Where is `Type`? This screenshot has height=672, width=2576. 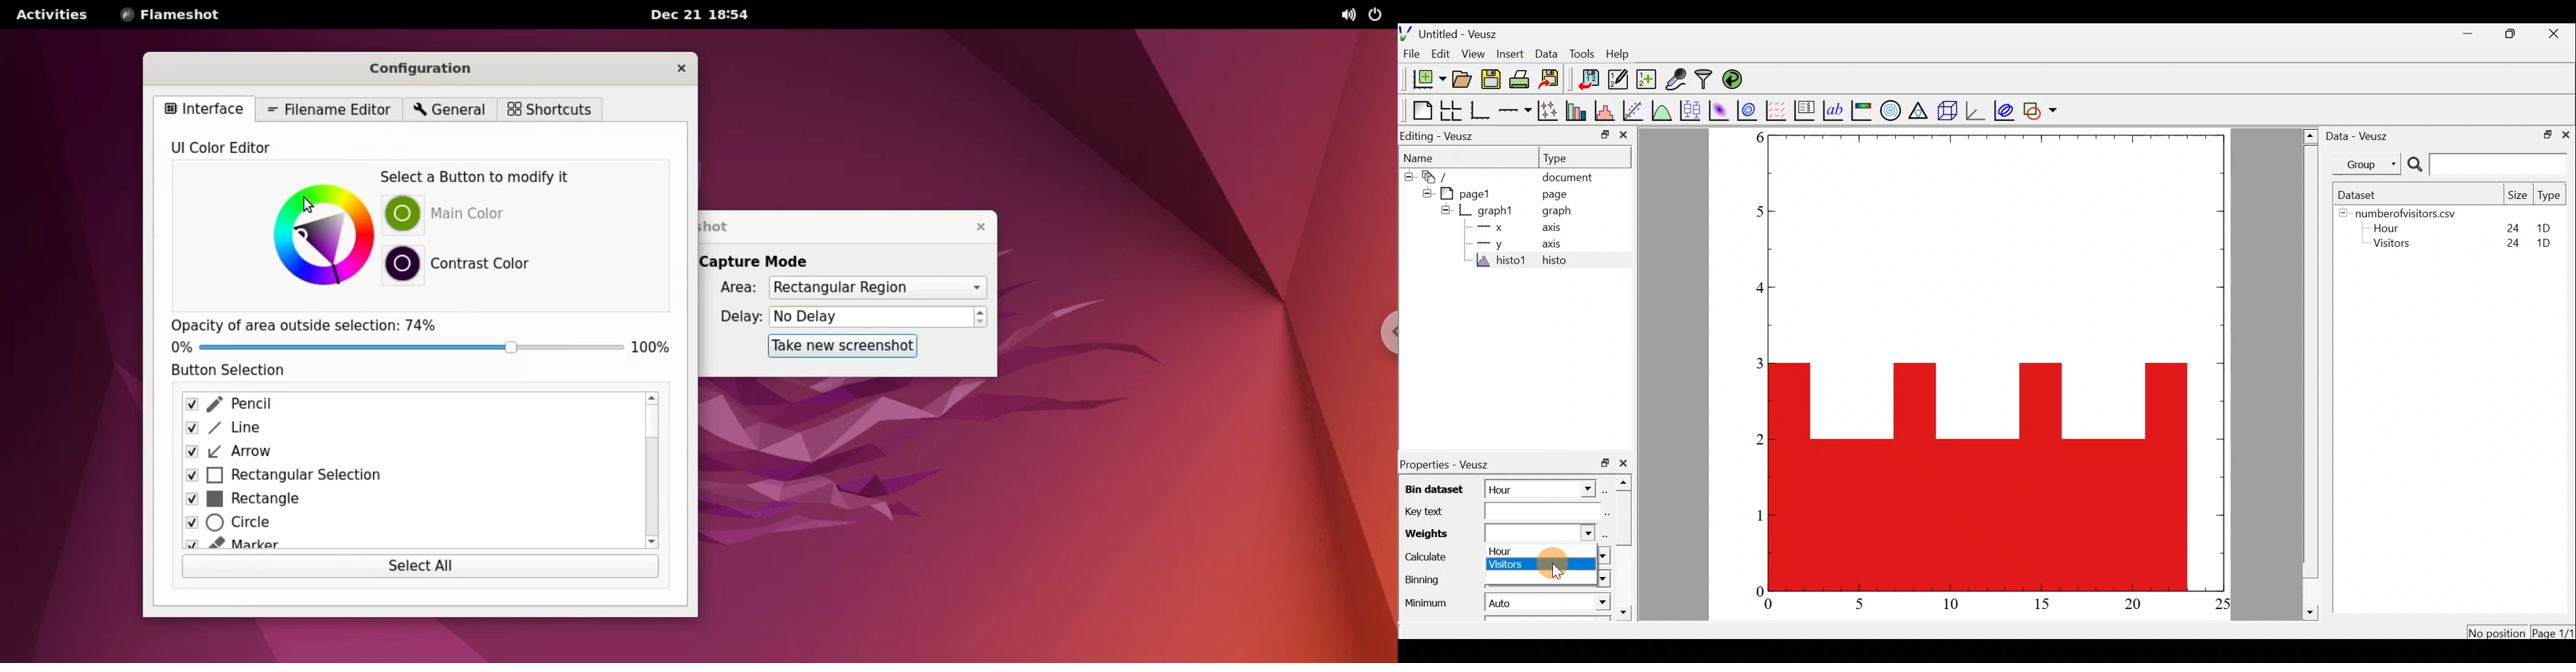 Type is located at coordinates (1562, 158).